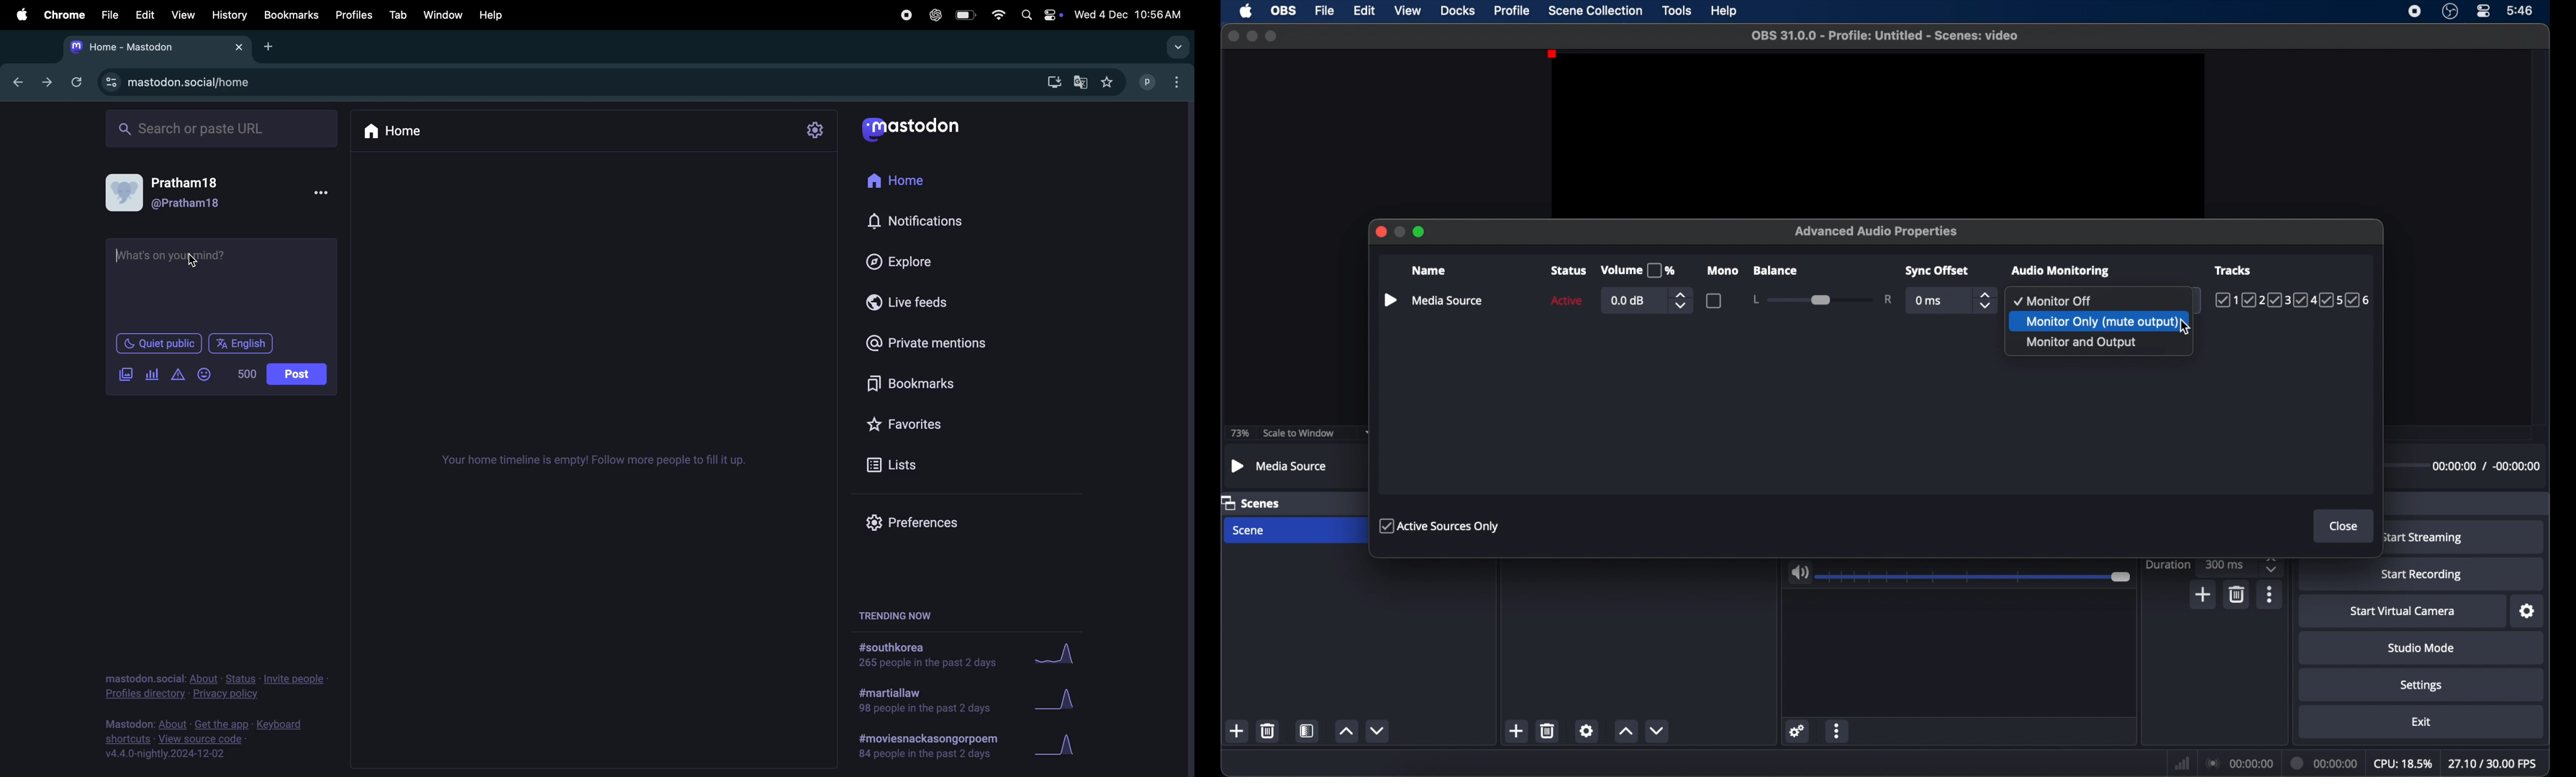 The width and height of the screenshot is (2576, 784). I want to click on filename, so click(1884, 35).